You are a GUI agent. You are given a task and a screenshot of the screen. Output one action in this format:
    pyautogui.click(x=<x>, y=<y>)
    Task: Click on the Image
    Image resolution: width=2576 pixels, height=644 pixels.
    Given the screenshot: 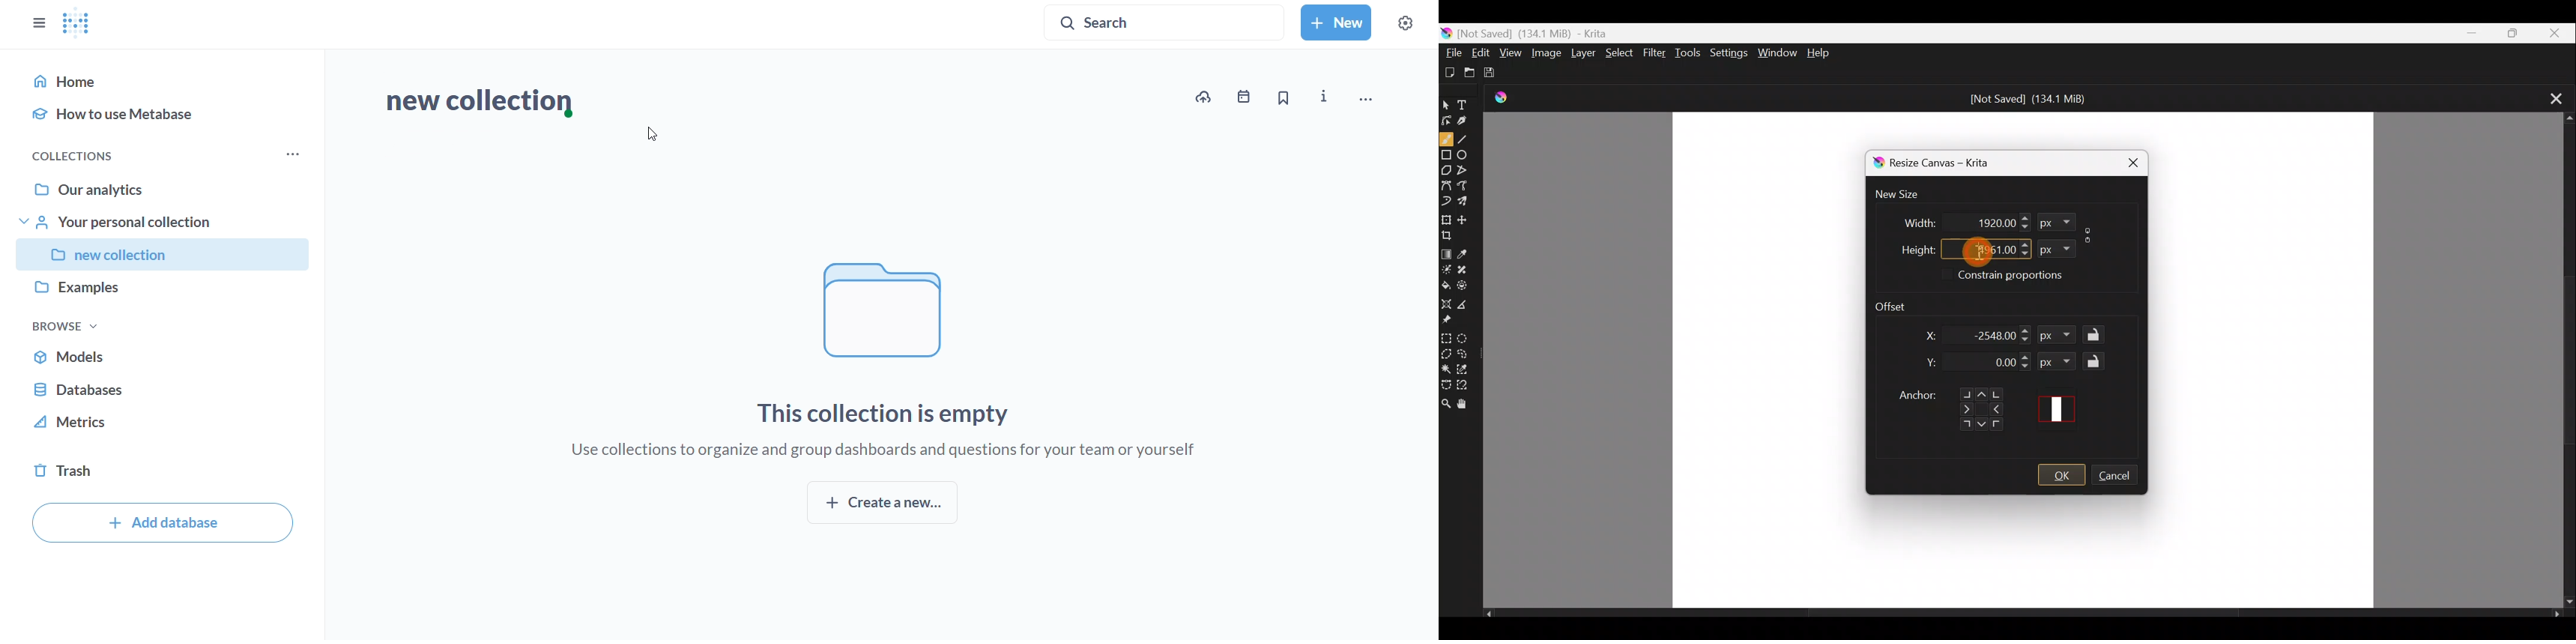 What is the action you would take?
    pyautogui.click(x=1545, y=55)
    